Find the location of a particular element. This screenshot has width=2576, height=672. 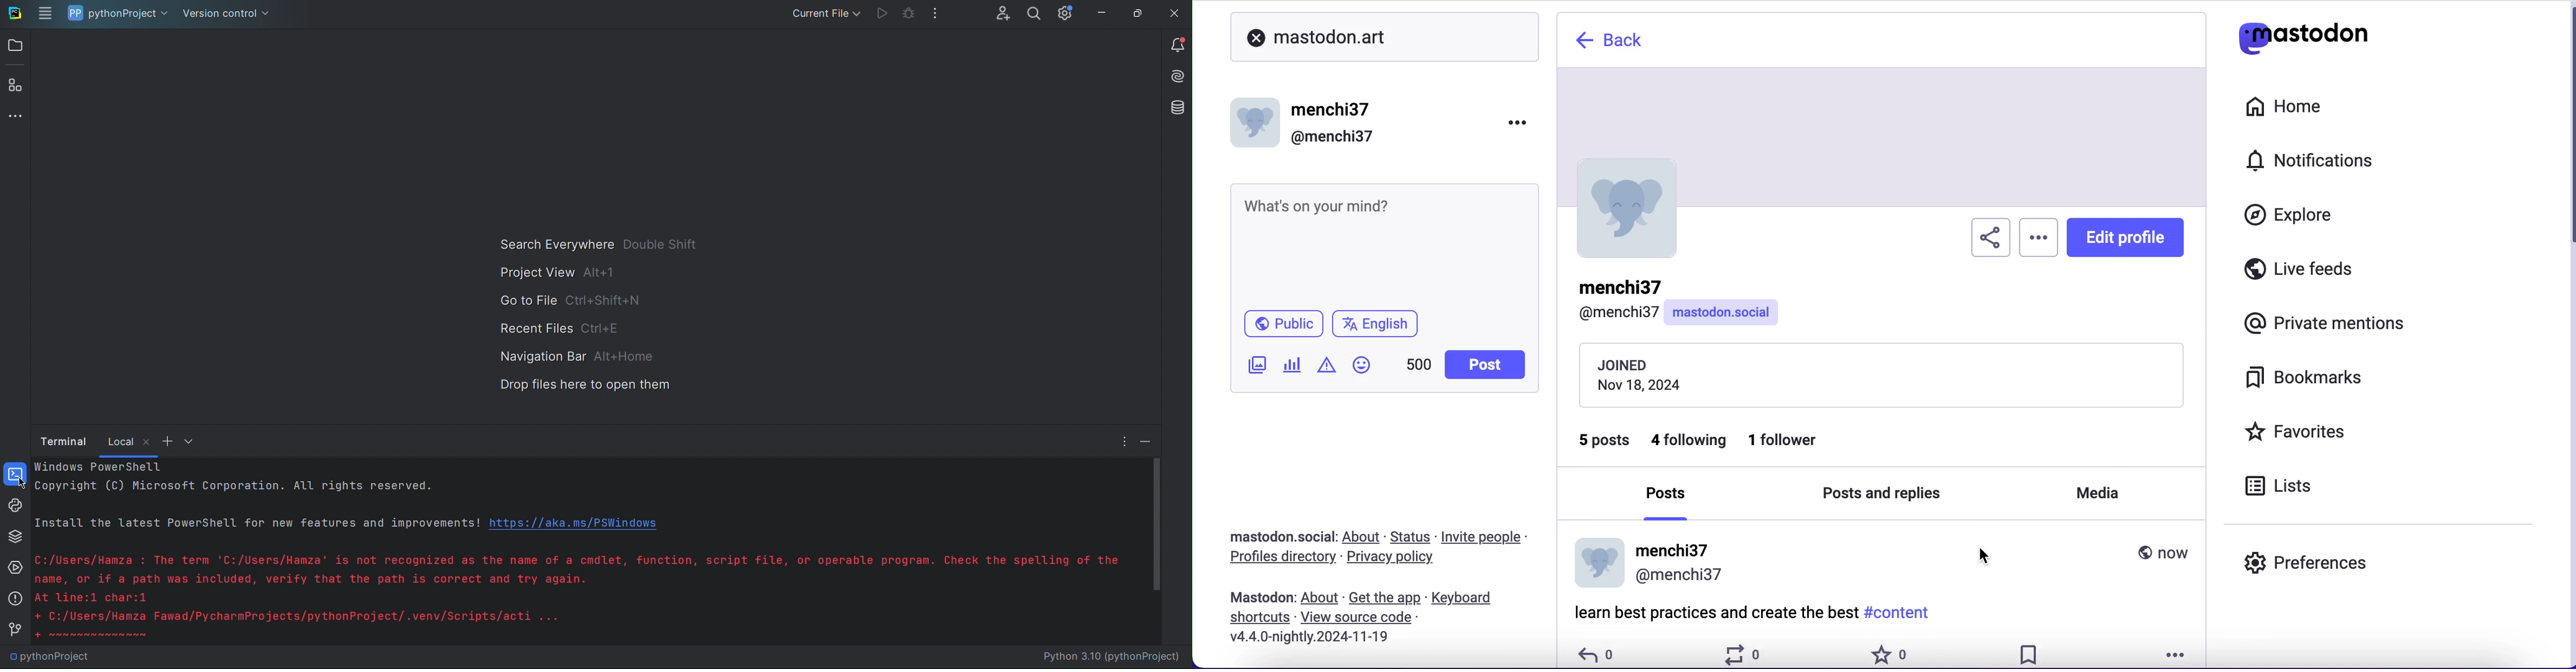

joining date is located at coordinates (1881, 376).